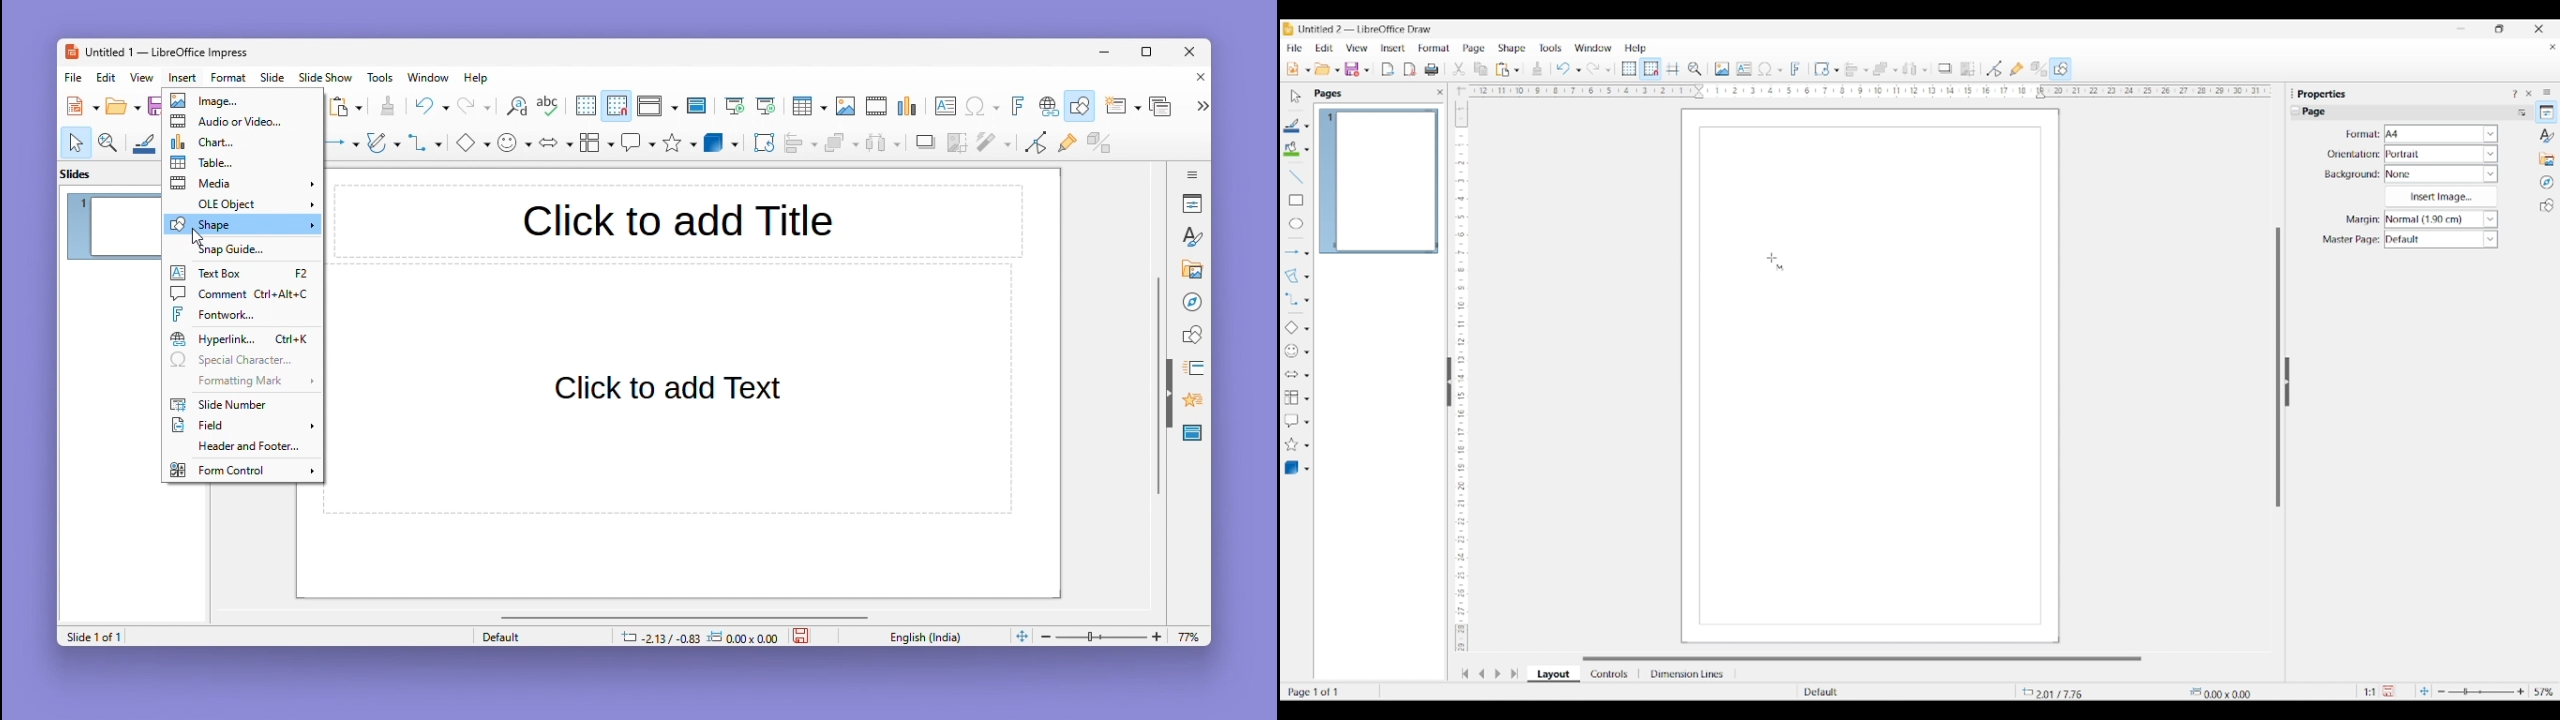 This screenshot has height=728, width=2576. Describe the element at coordinates (1895, 71) in the screenshot. I see `Arrange objects options` at that location.